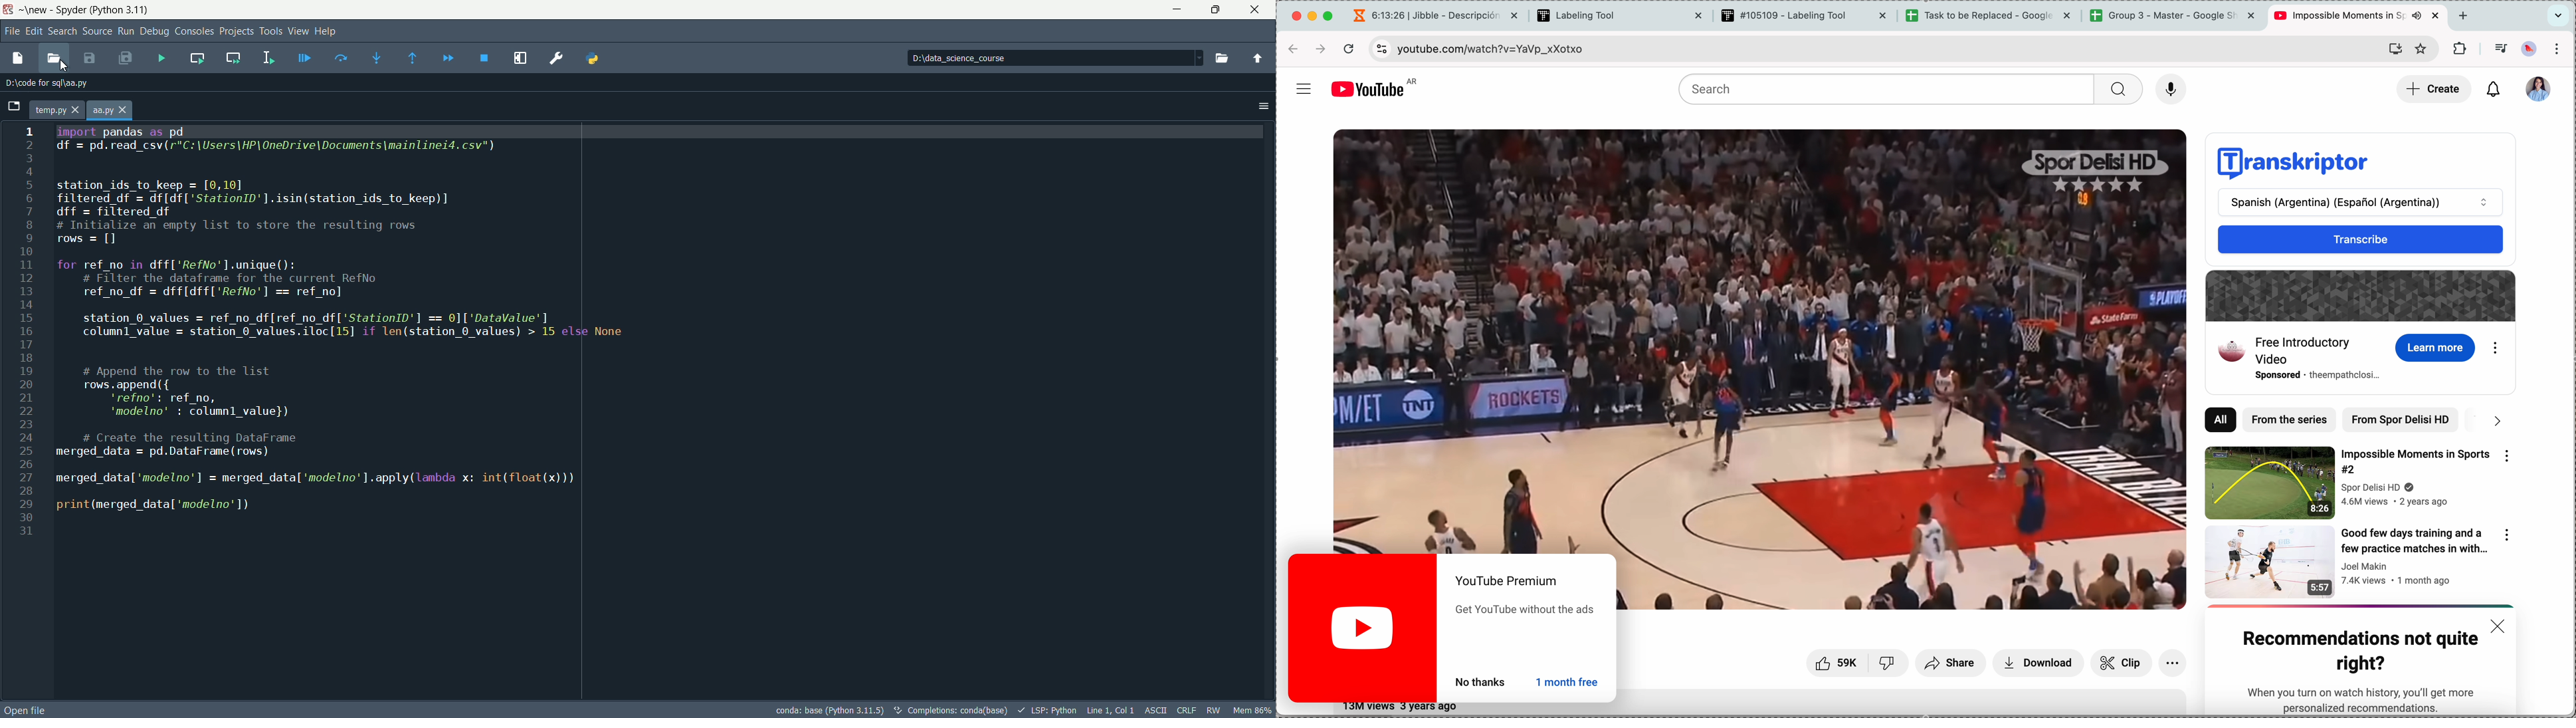  Describe the element at coordinates (1891, 664) in the screenshot. I see `unlike` at that location.